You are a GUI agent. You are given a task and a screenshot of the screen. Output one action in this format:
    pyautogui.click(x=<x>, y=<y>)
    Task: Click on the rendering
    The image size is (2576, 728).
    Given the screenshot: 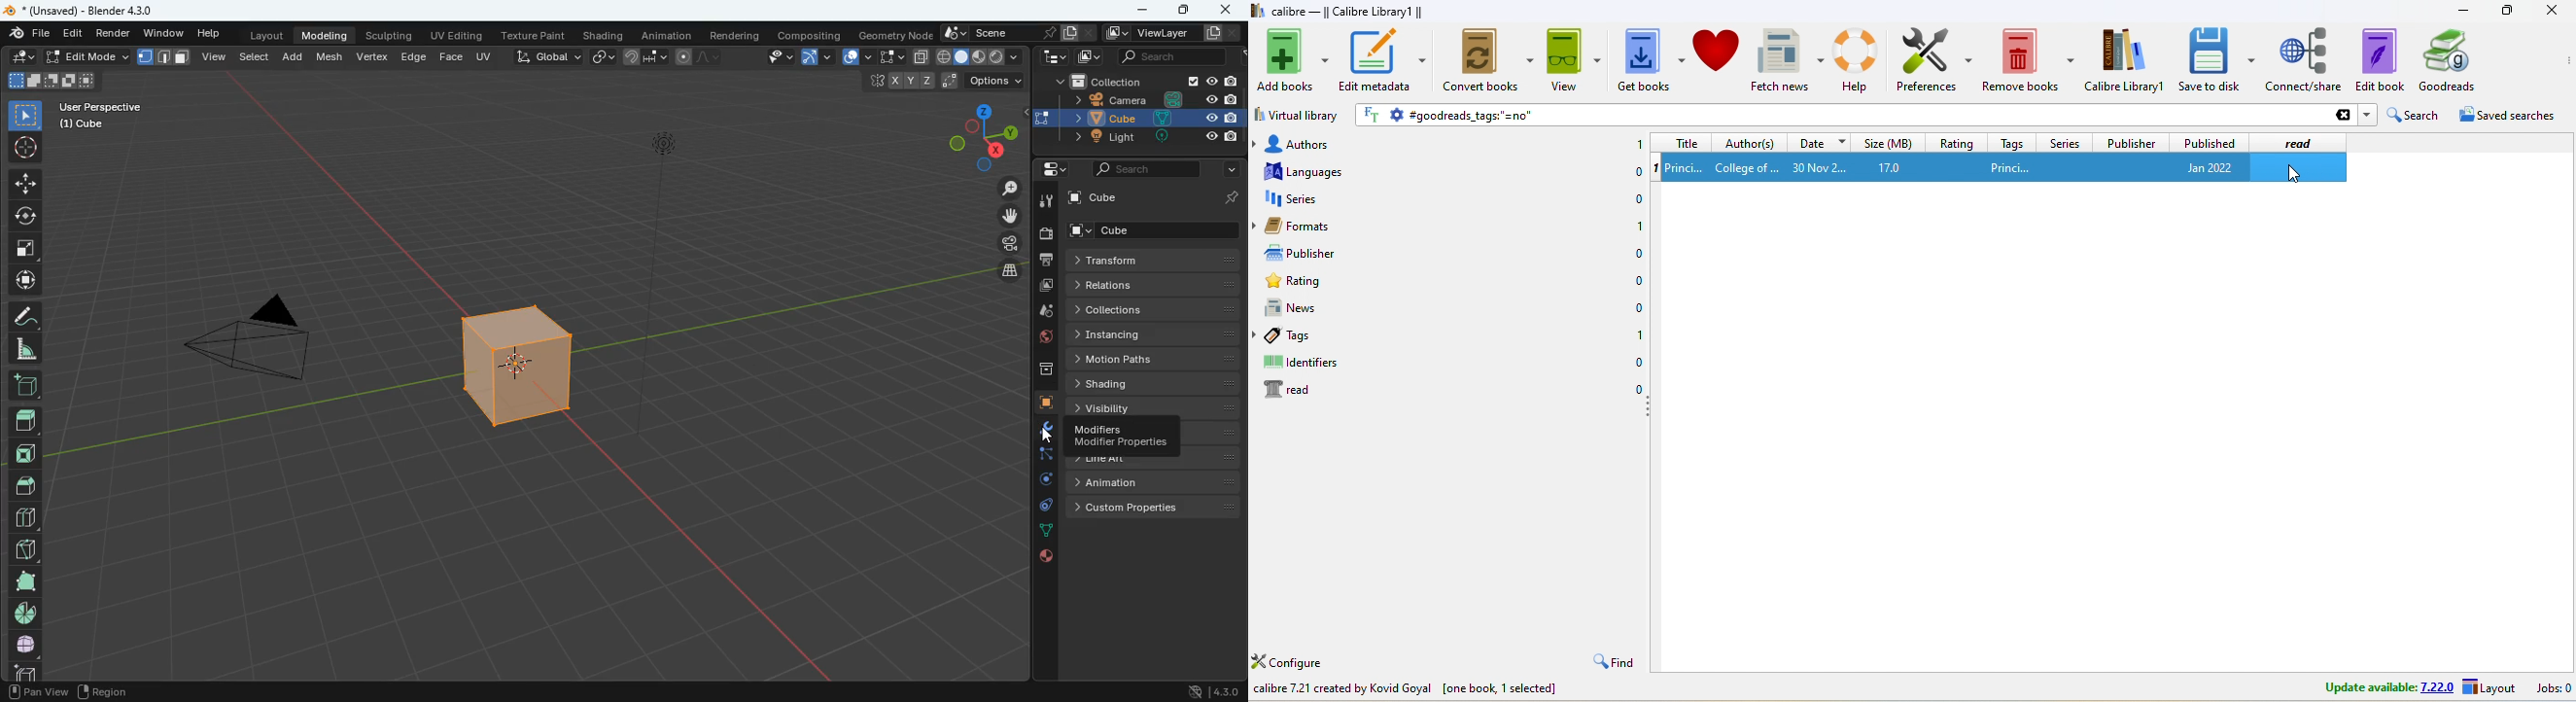 What is the action you would take?
    pyautogui.click(x=736, y=32)
    